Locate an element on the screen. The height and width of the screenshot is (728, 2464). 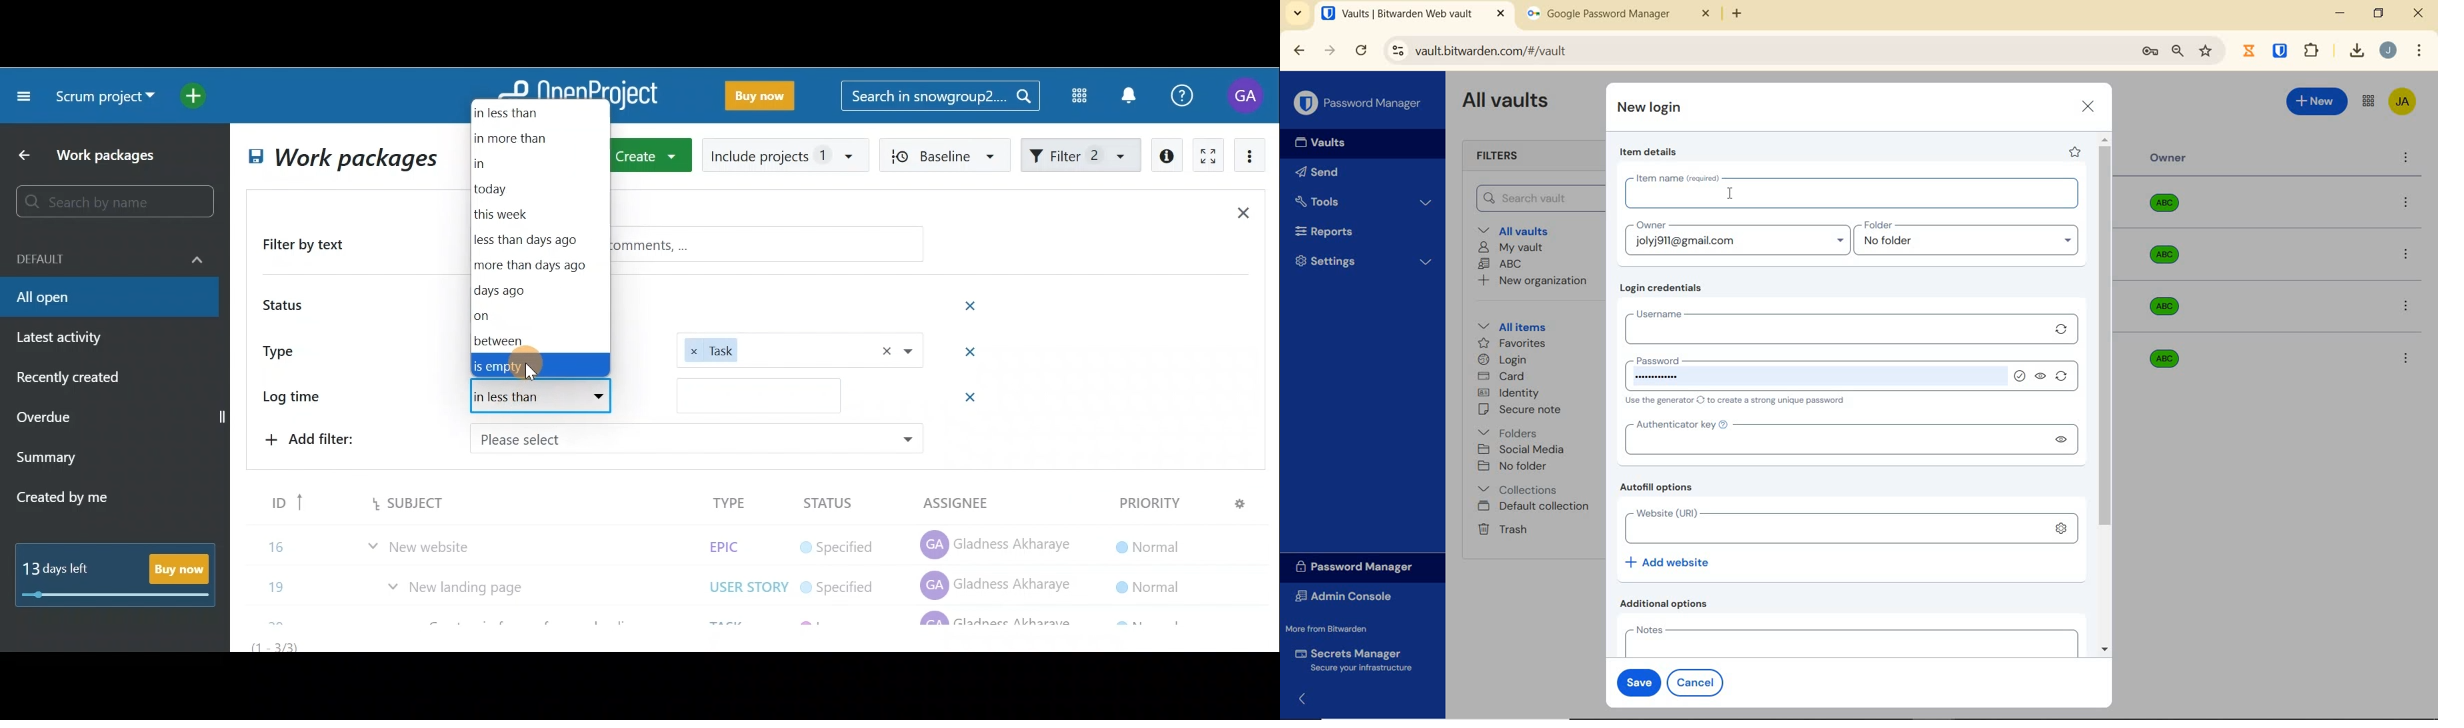
option is located at coordinates (2409, 203).